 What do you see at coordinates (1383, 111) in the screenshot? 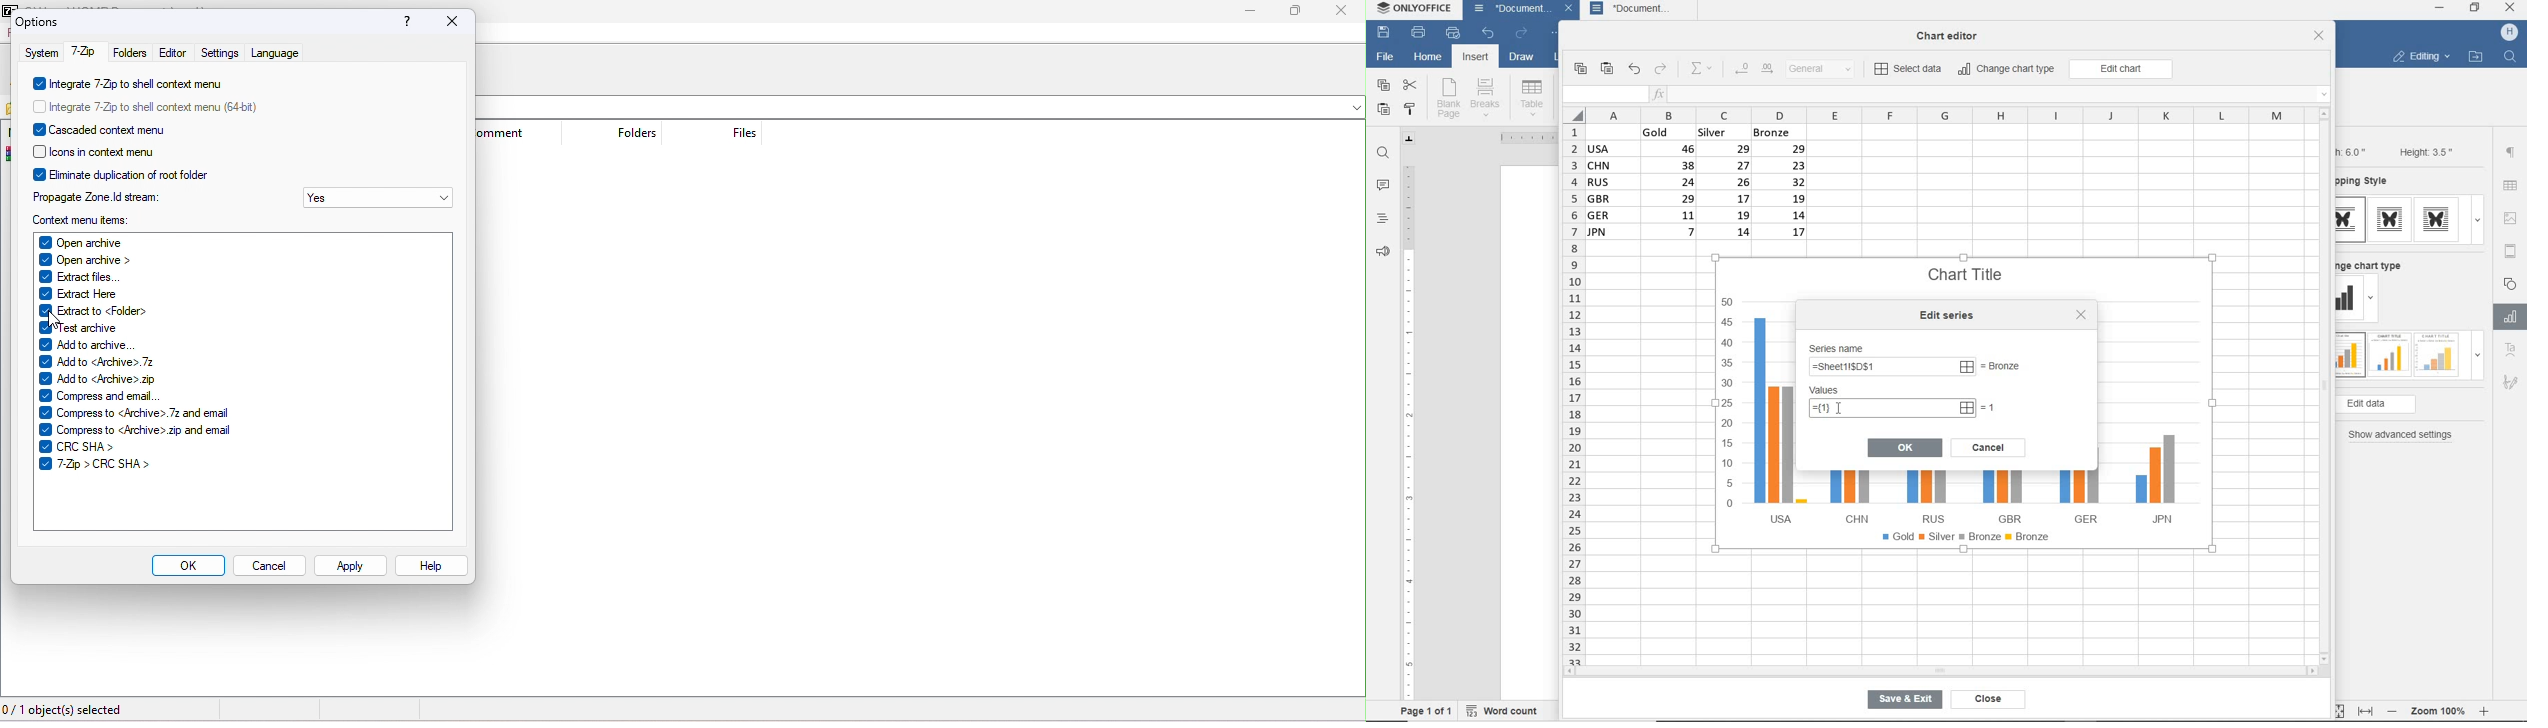
I see `paste` at bounding box center [1383, 111].